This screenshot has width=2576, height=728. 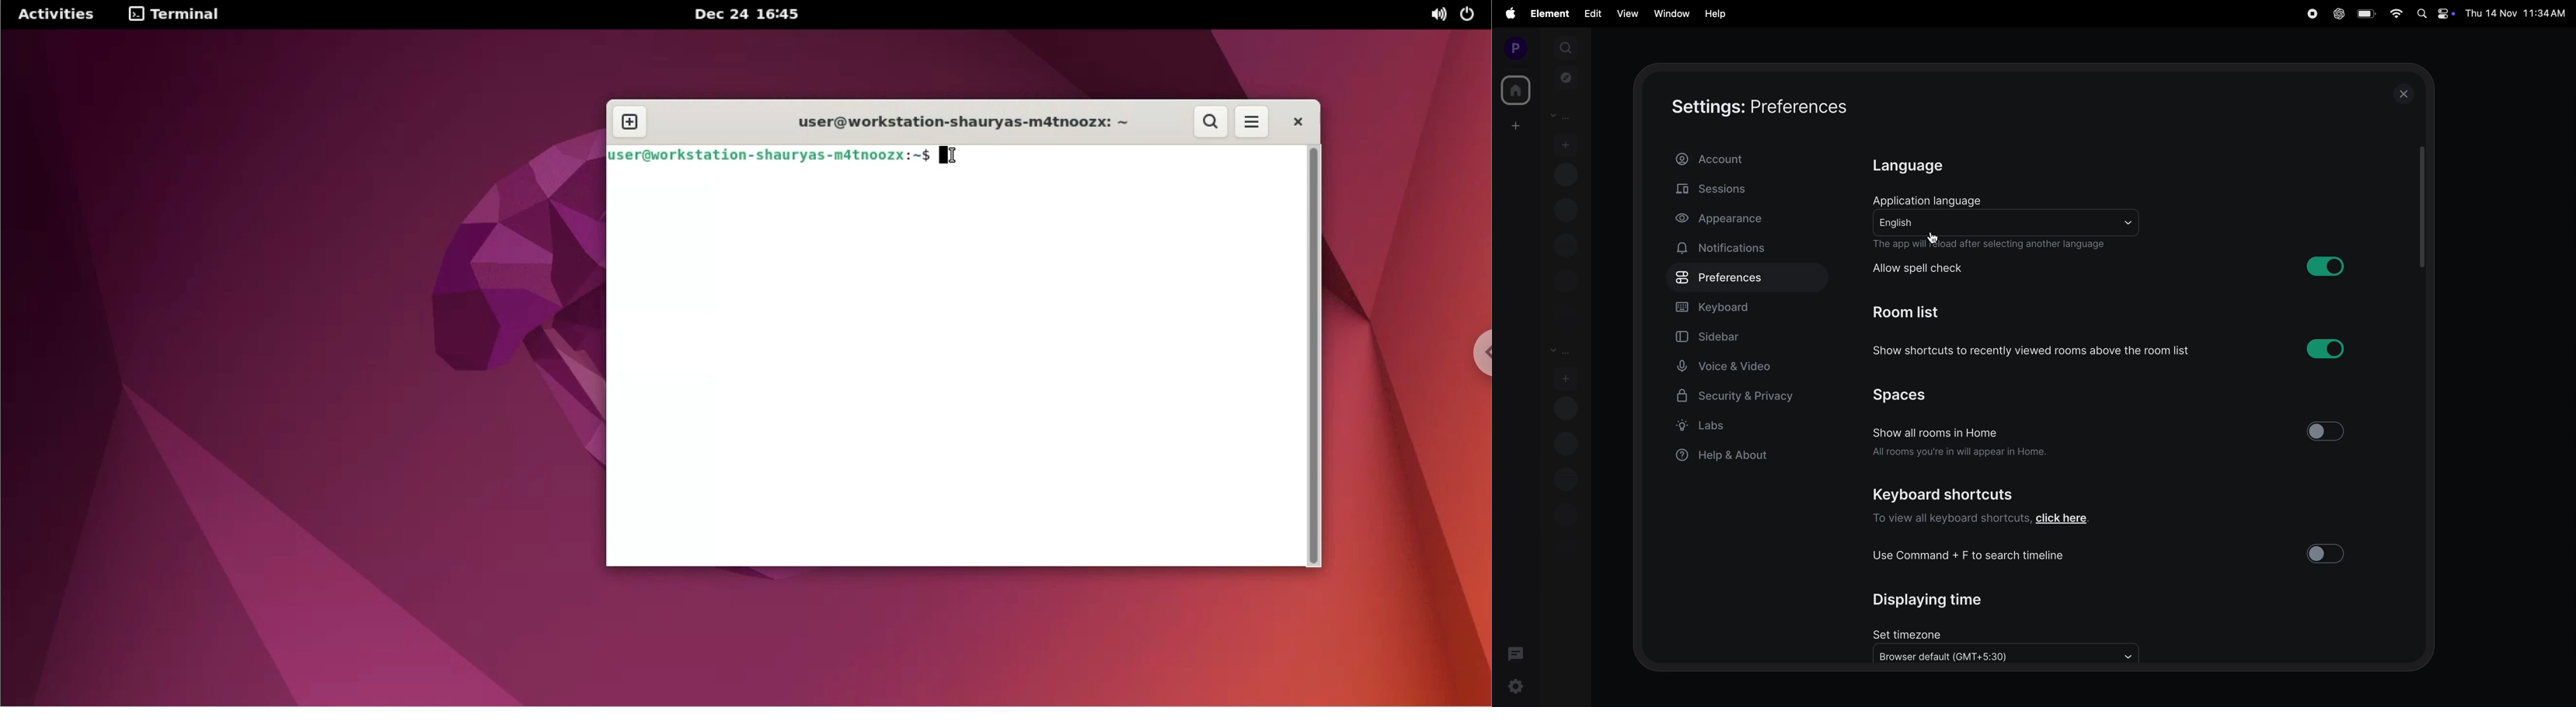 I want to click on create space, so click(x=1514, y=125).